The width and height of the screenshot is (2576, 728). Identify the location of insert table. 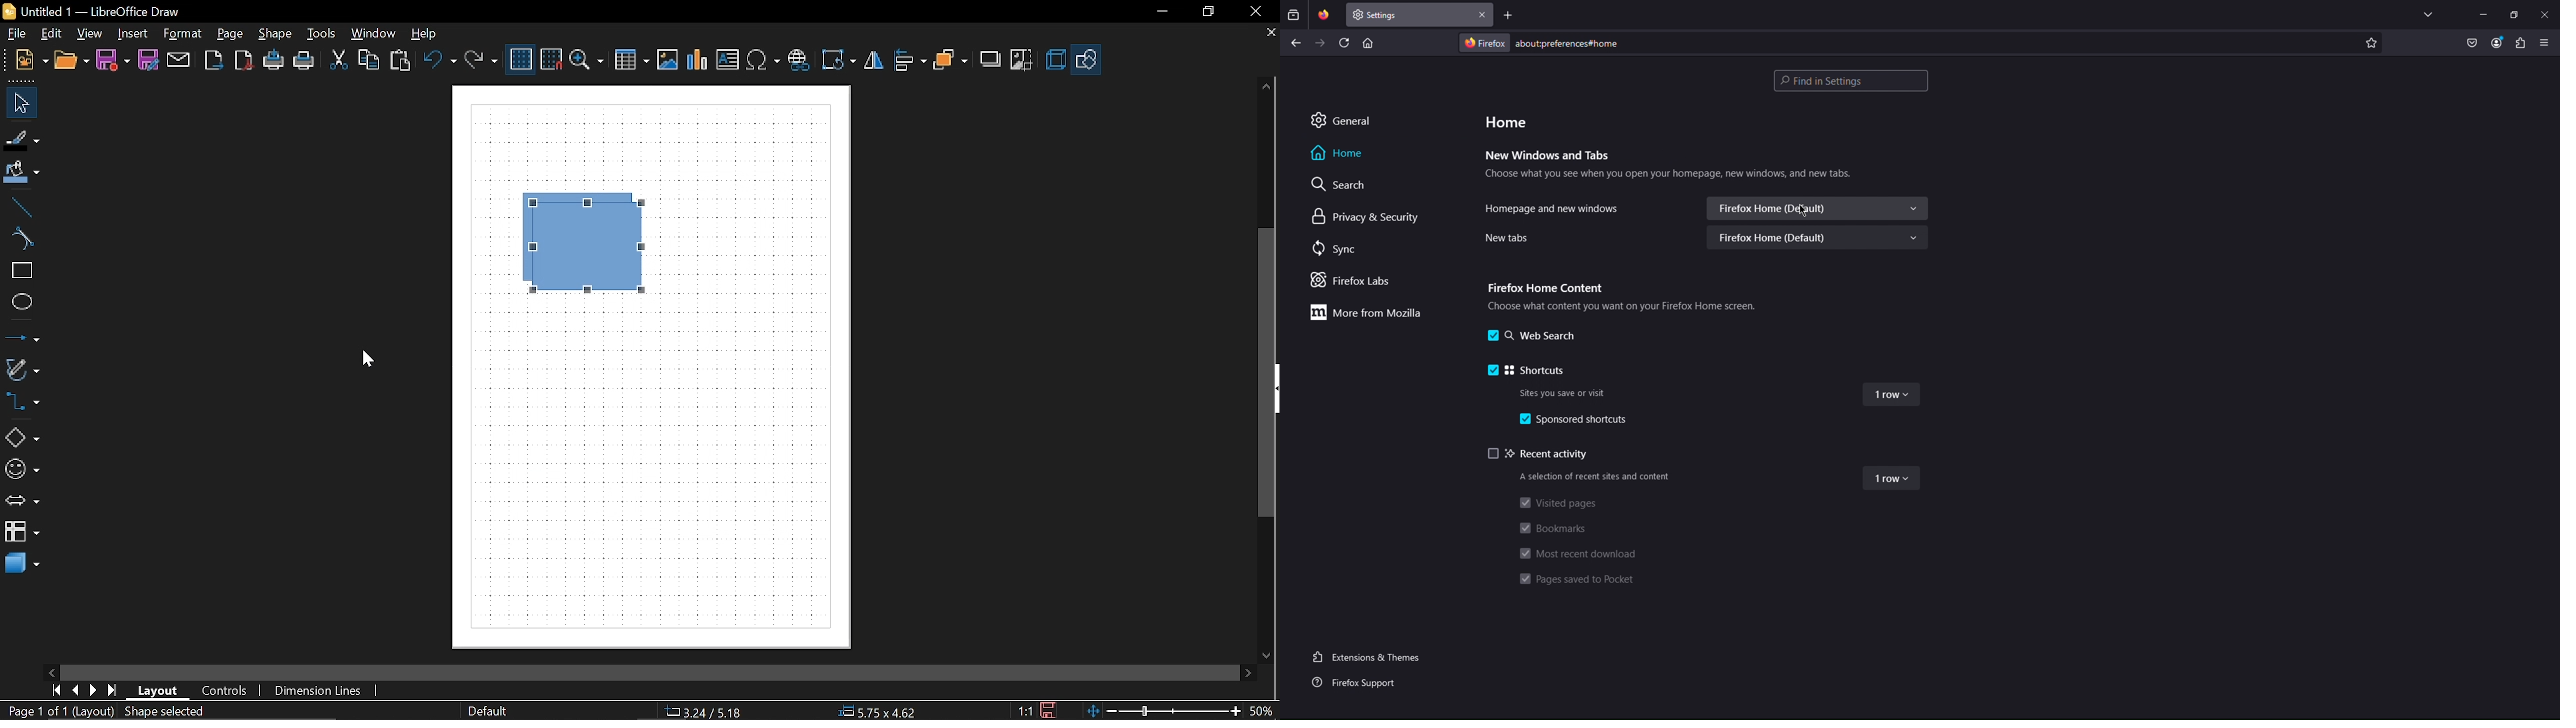
(631, 61).